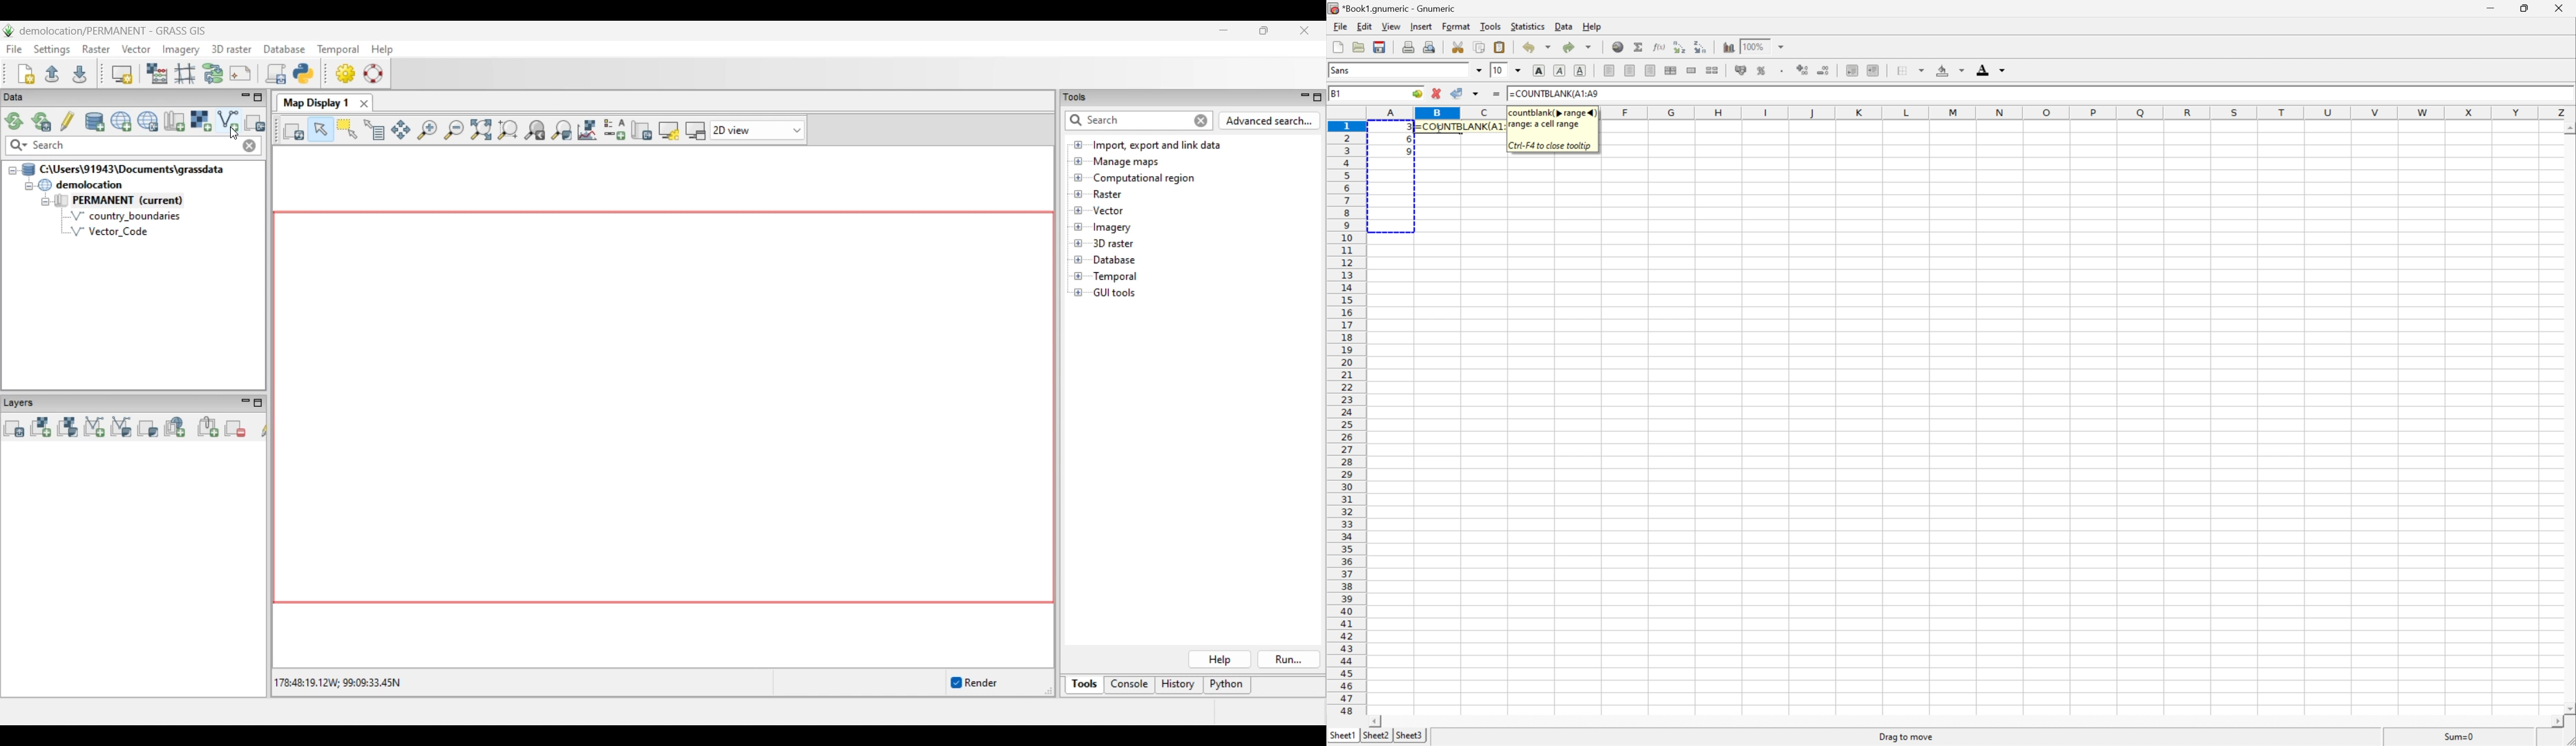 Image resolution: width=2576 pixels, height=756 pixels. Describe the element at coordinates (2489, 7) in the screenshot. I see `Minimize` at that location.